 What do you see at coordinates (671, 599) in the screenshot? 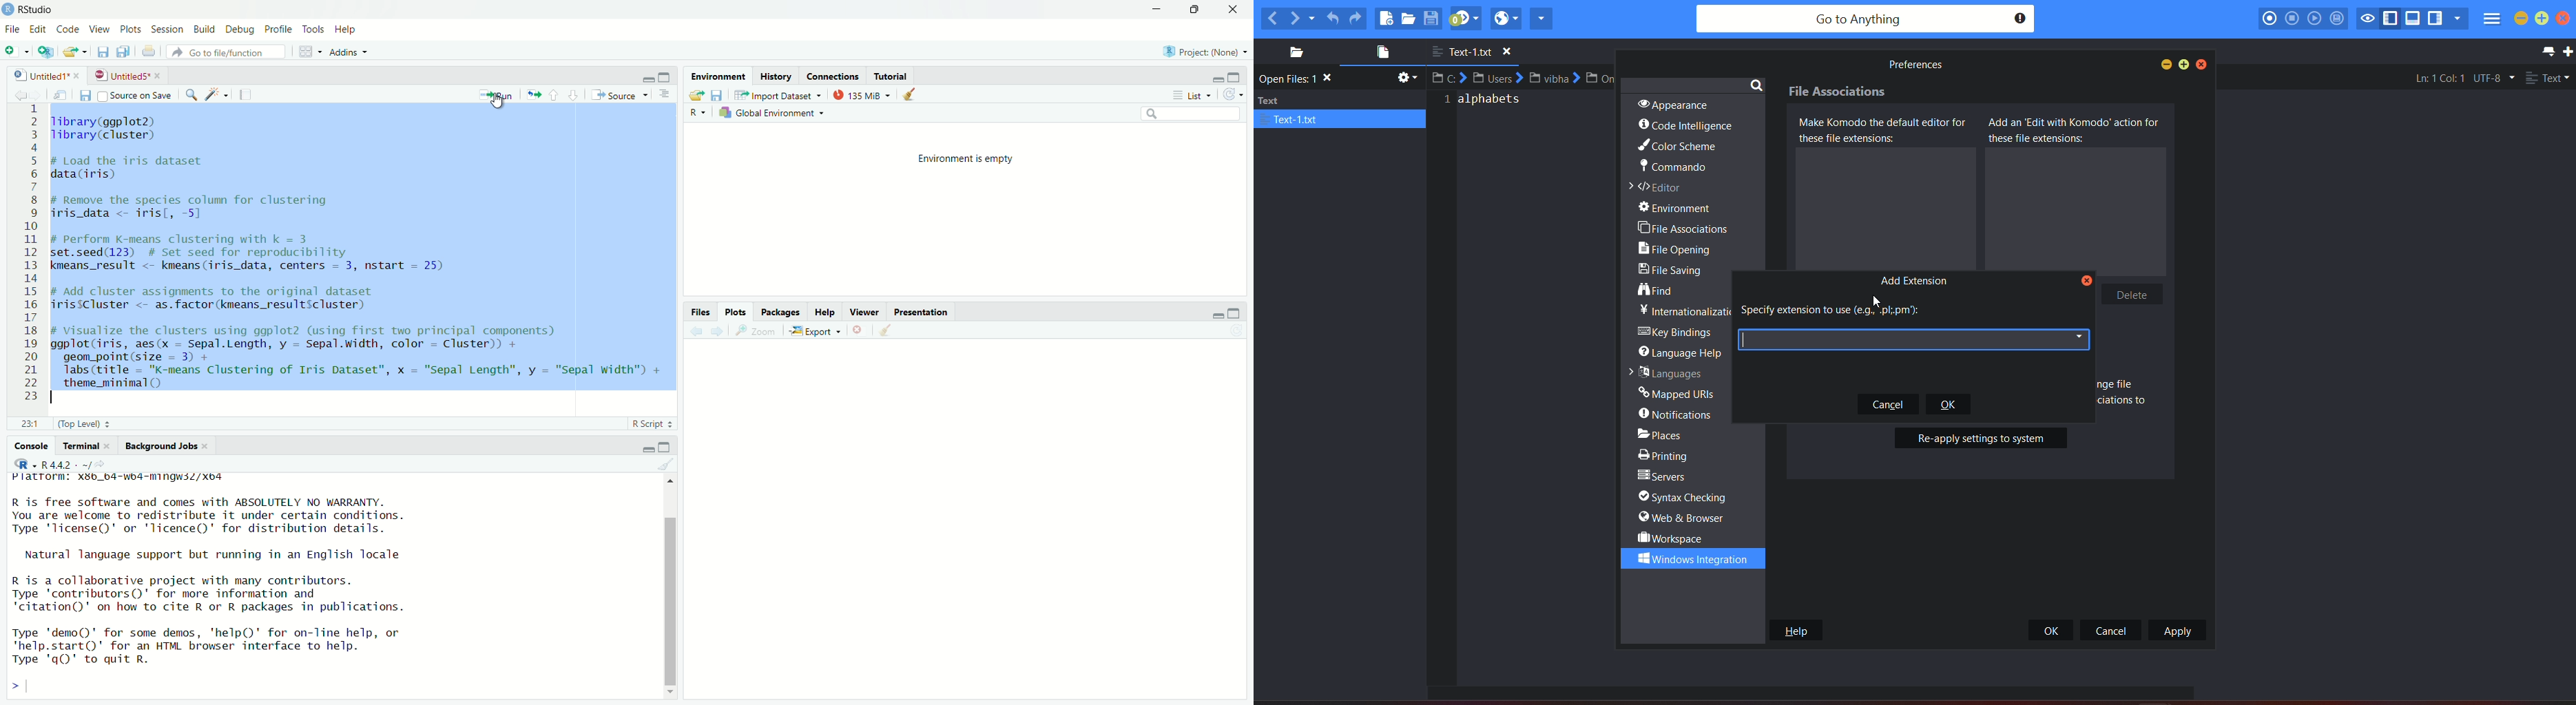
I see `scrollbar` at bounding box center [671, 599].